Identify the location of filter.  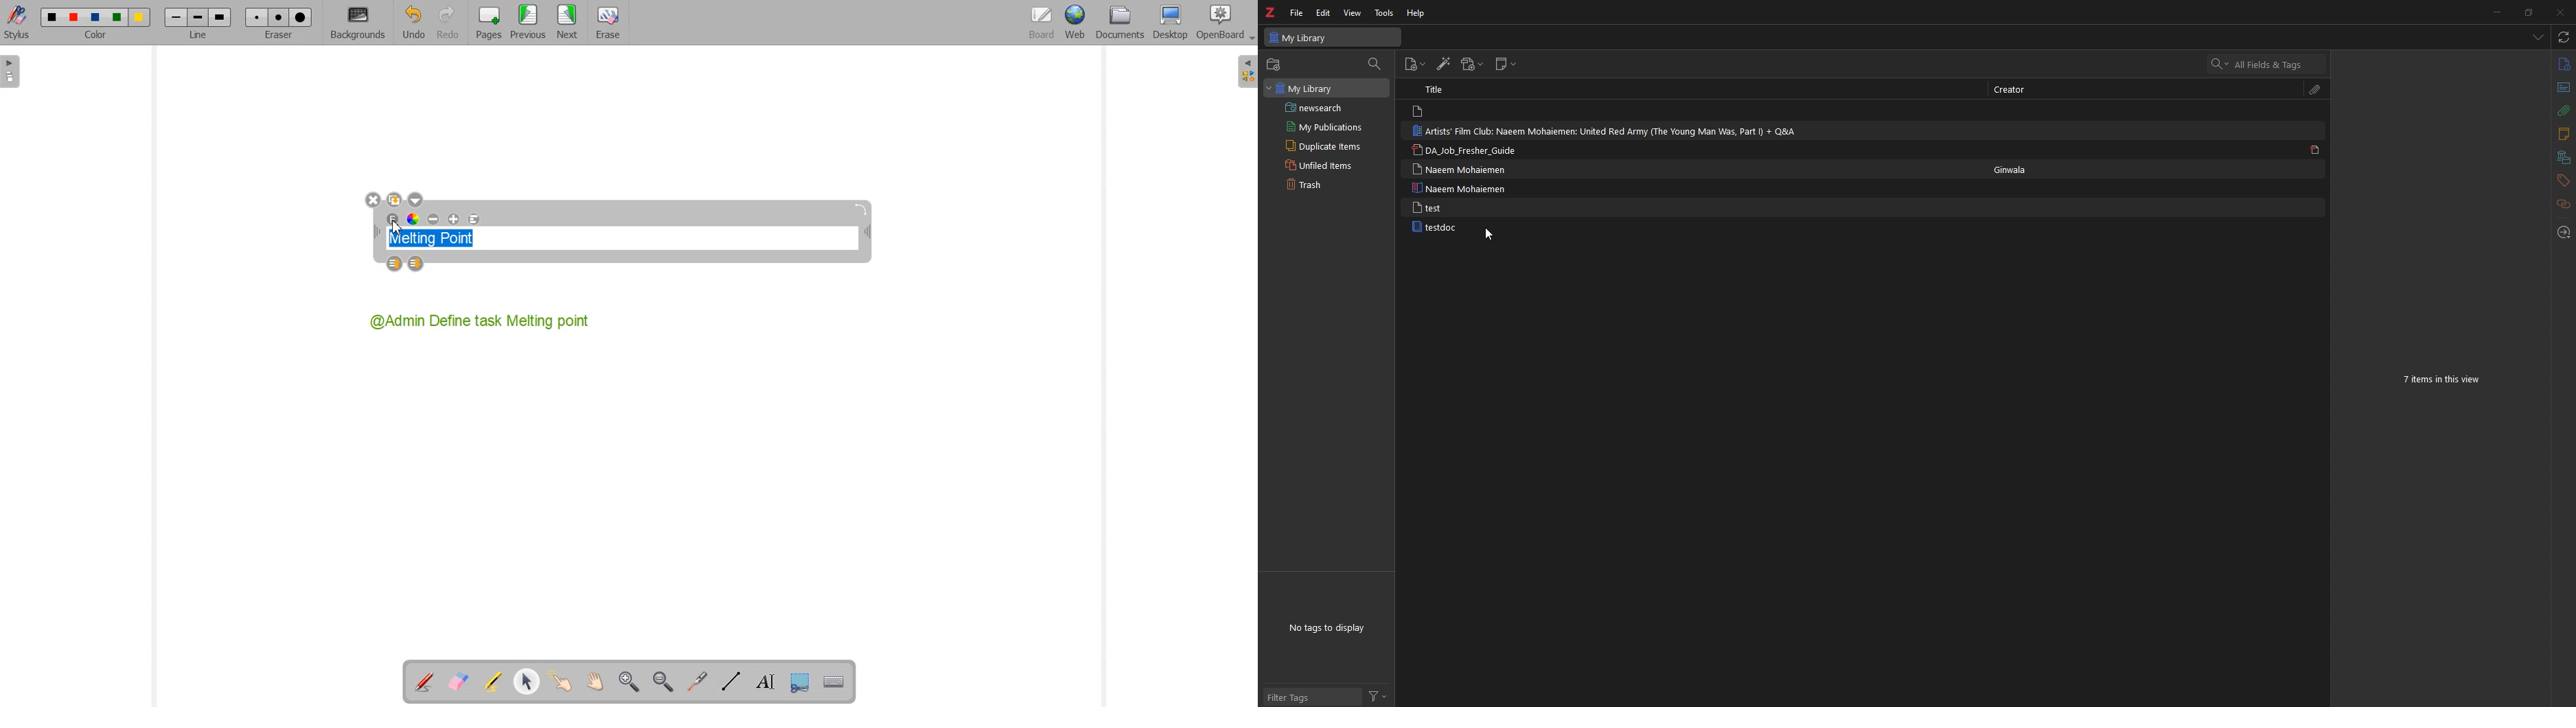
(1377, 697).